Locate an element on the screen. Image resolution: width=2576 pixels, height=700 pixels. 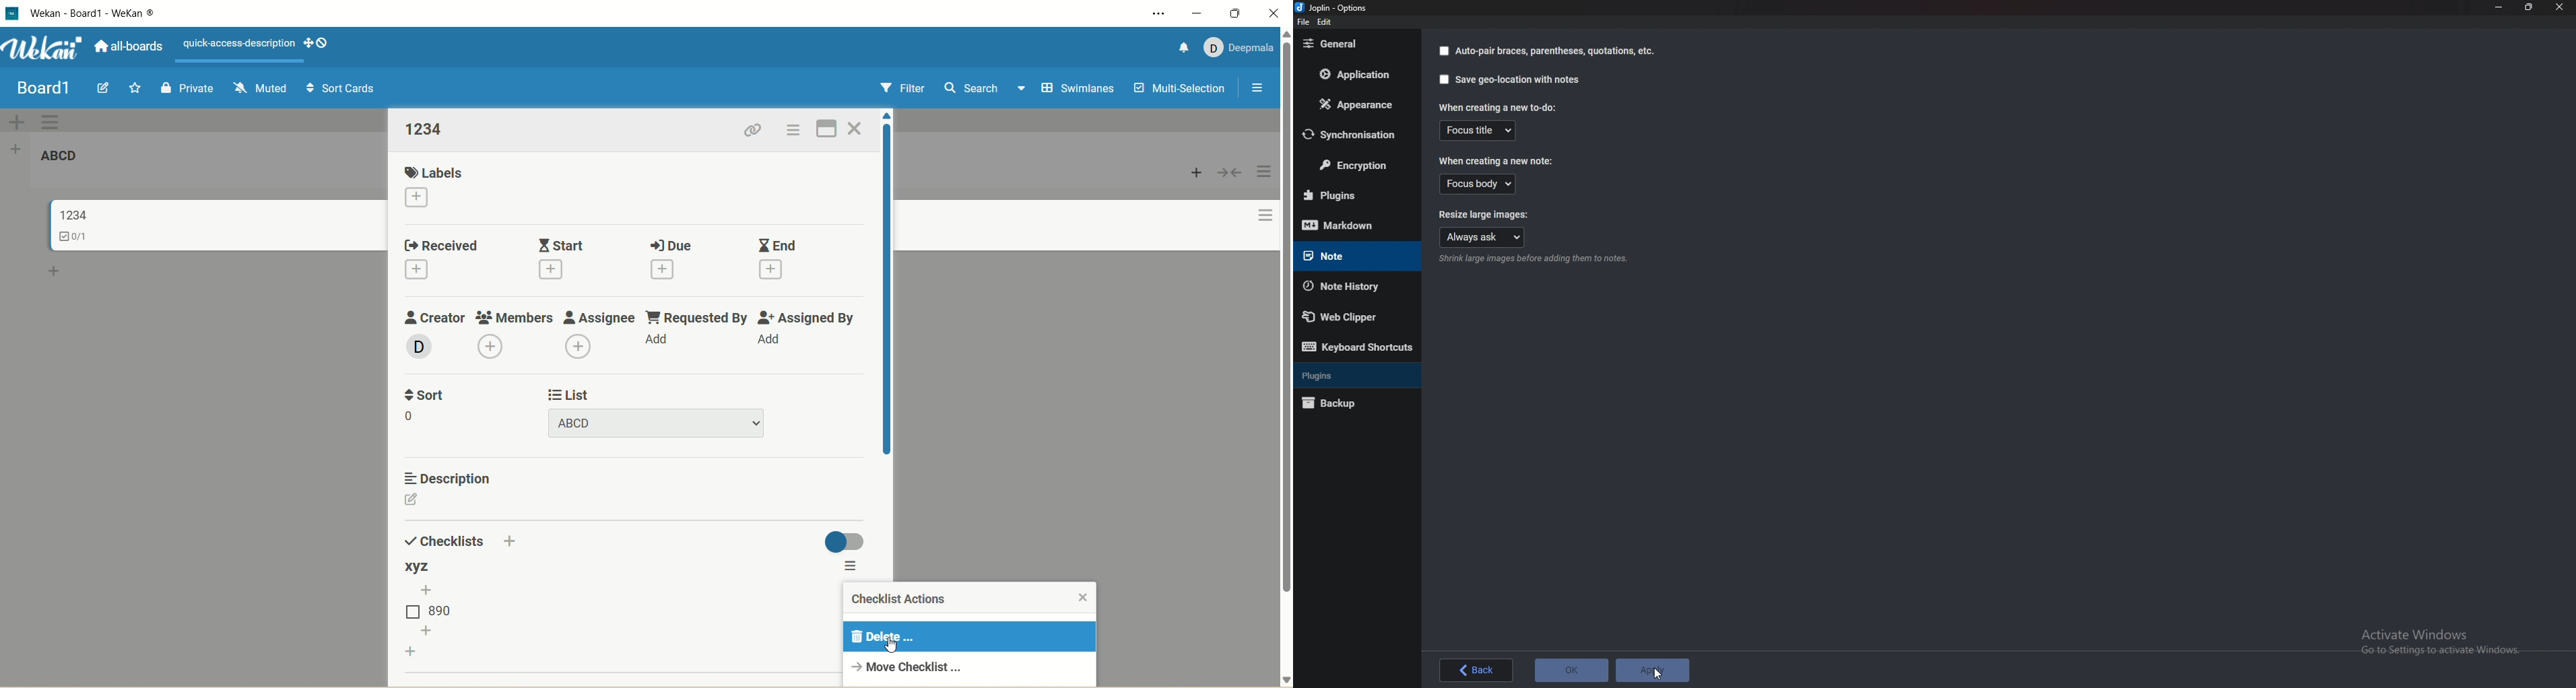
checkbox is located at coordinates (1443, 79).